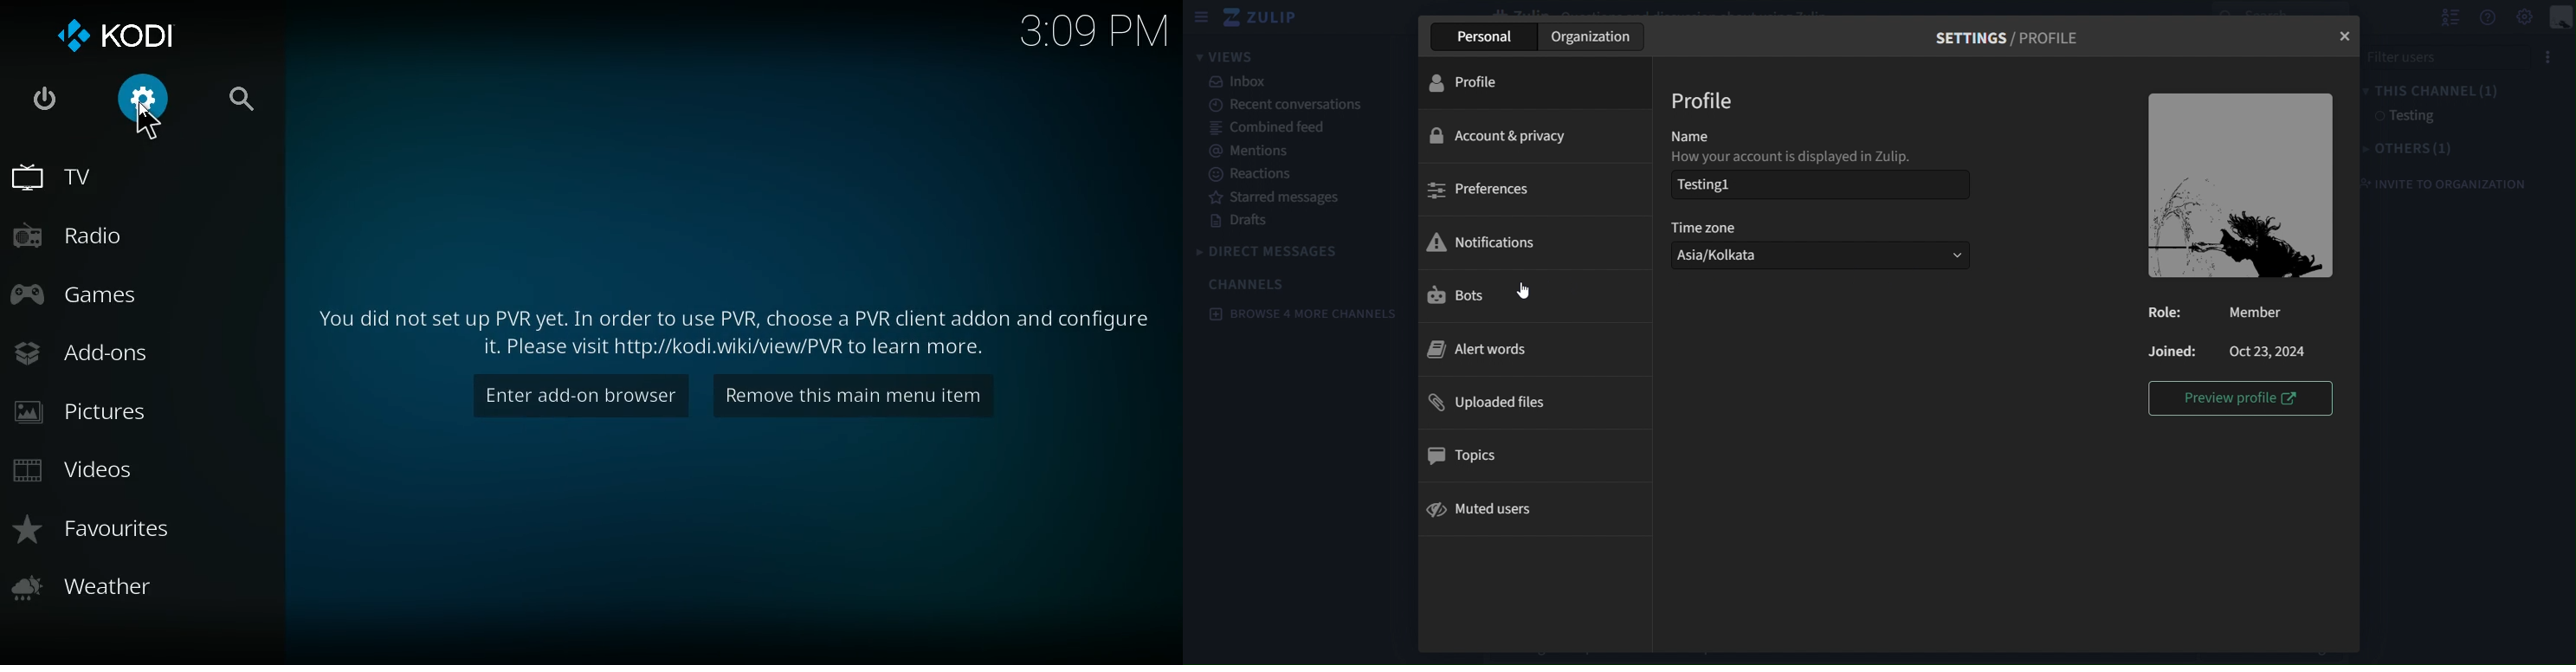  I want to click on settings/profile, so click(2008, 40).